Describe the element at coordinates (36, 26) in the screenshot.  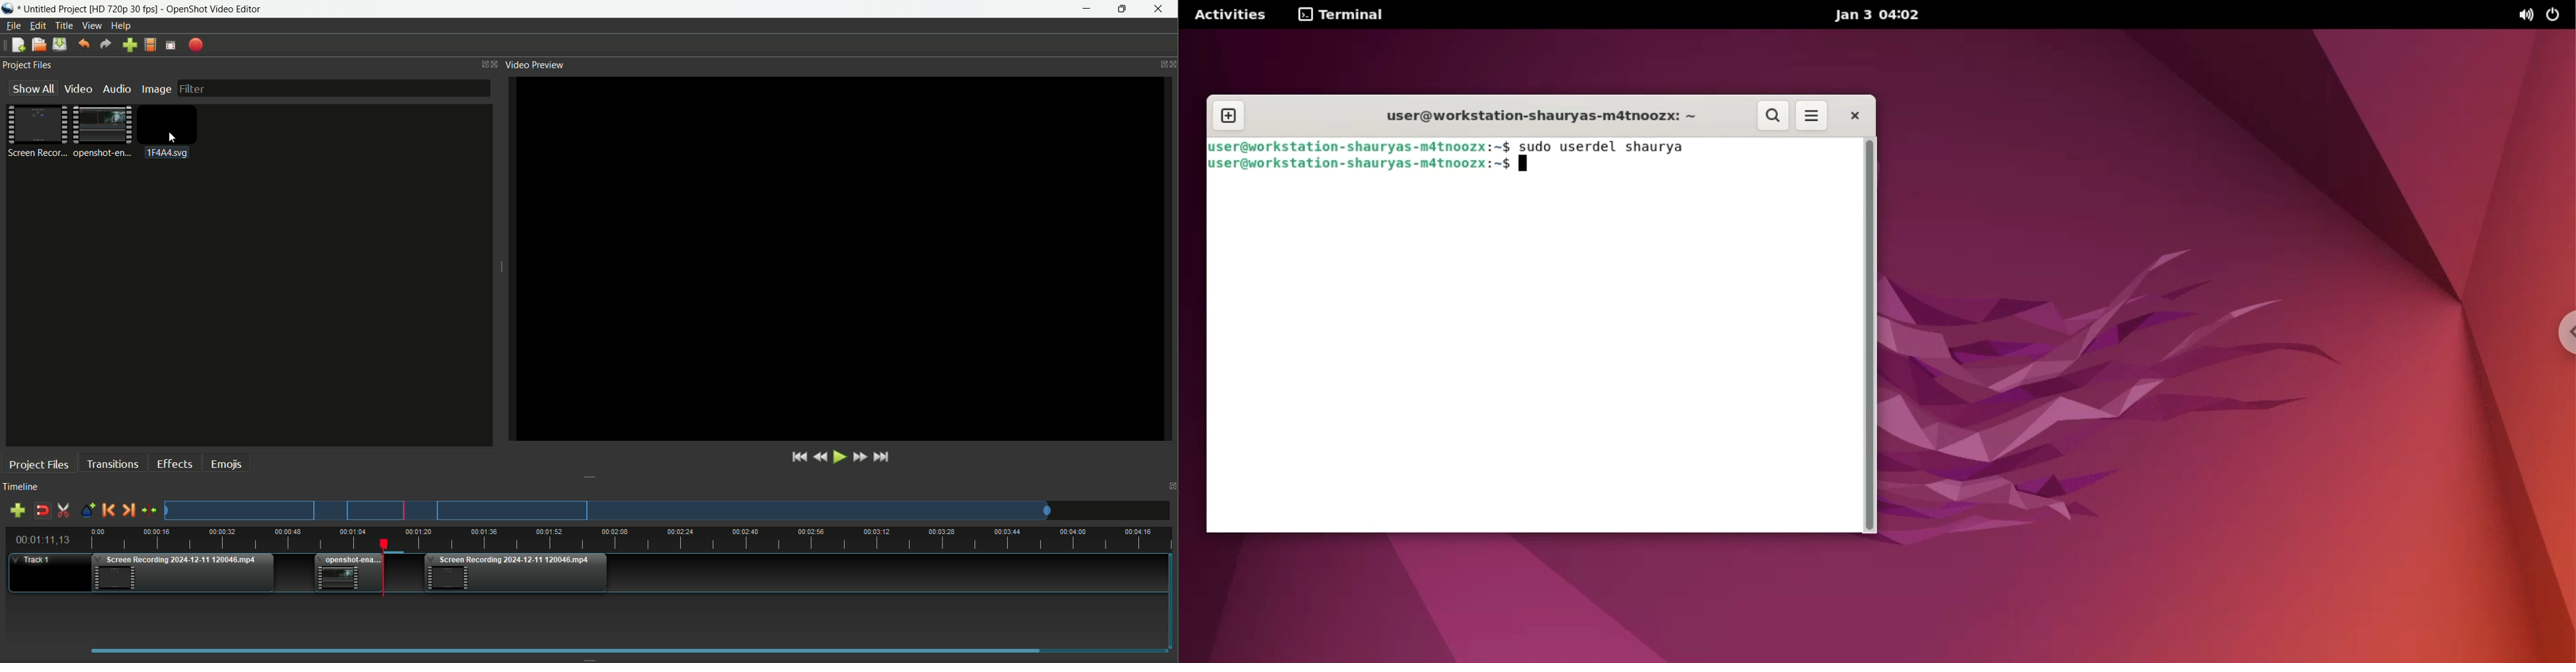
I see `Edit menu` at that location.